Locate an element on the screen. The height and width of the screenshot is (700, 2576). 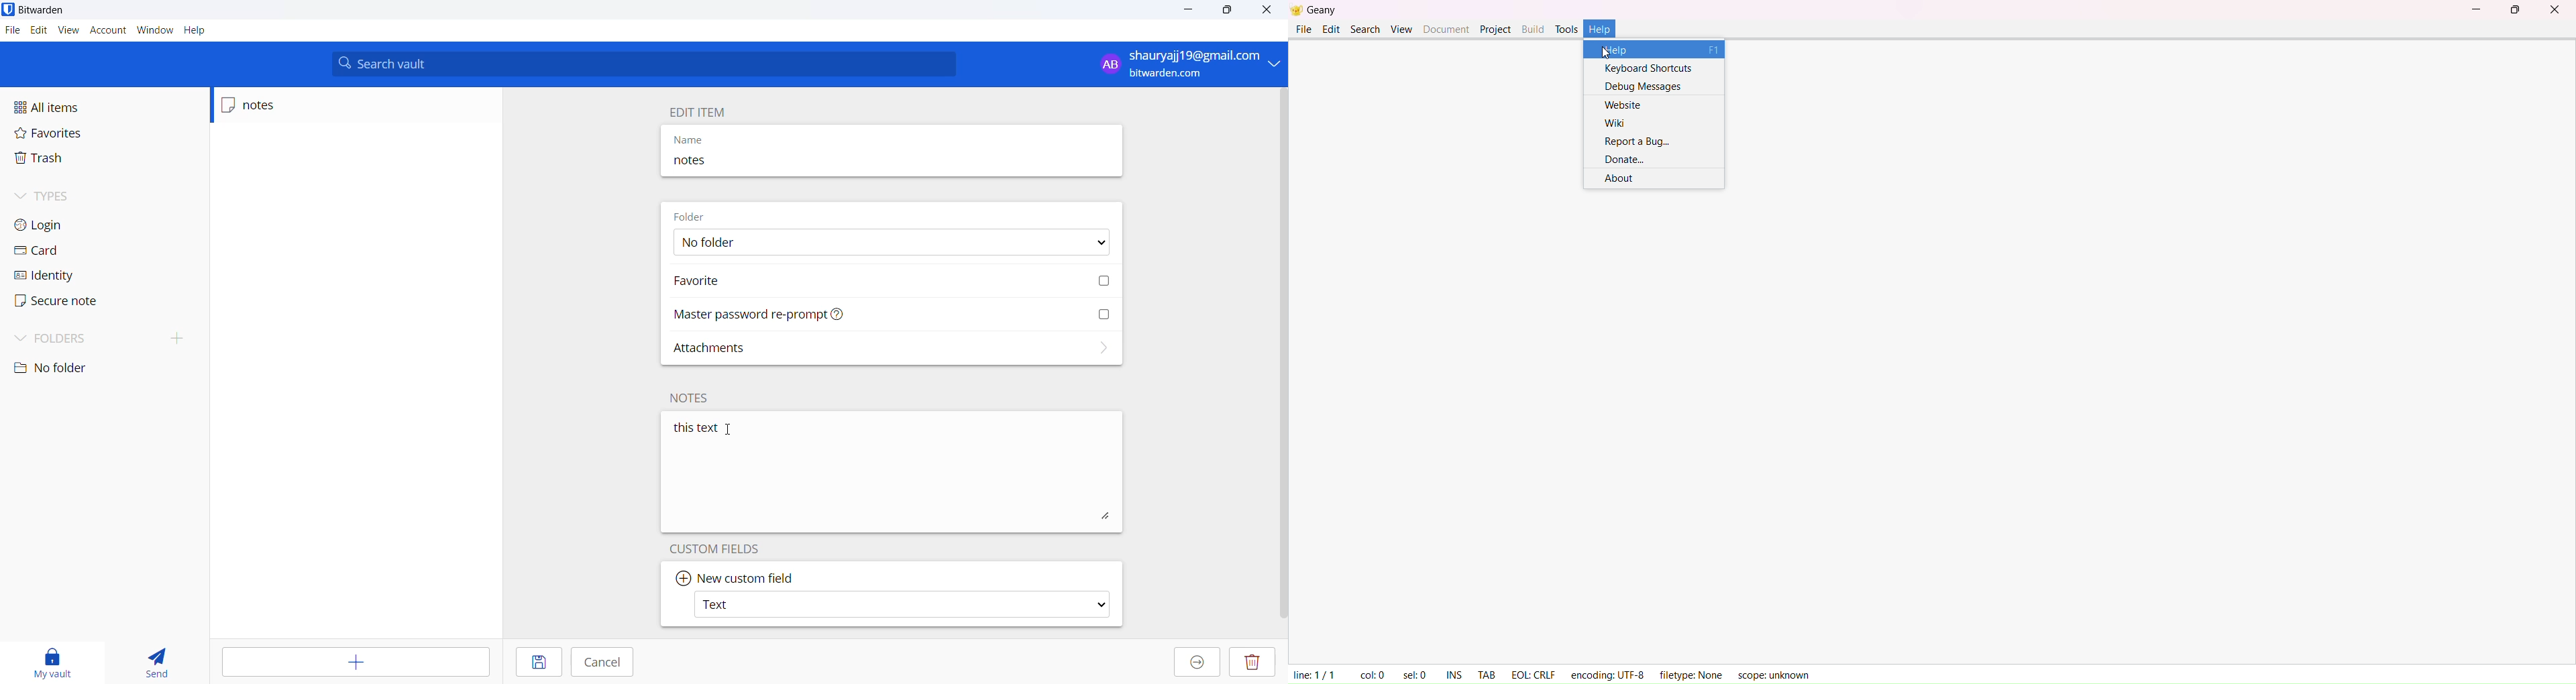
notes is located at coordinates (280, 105).